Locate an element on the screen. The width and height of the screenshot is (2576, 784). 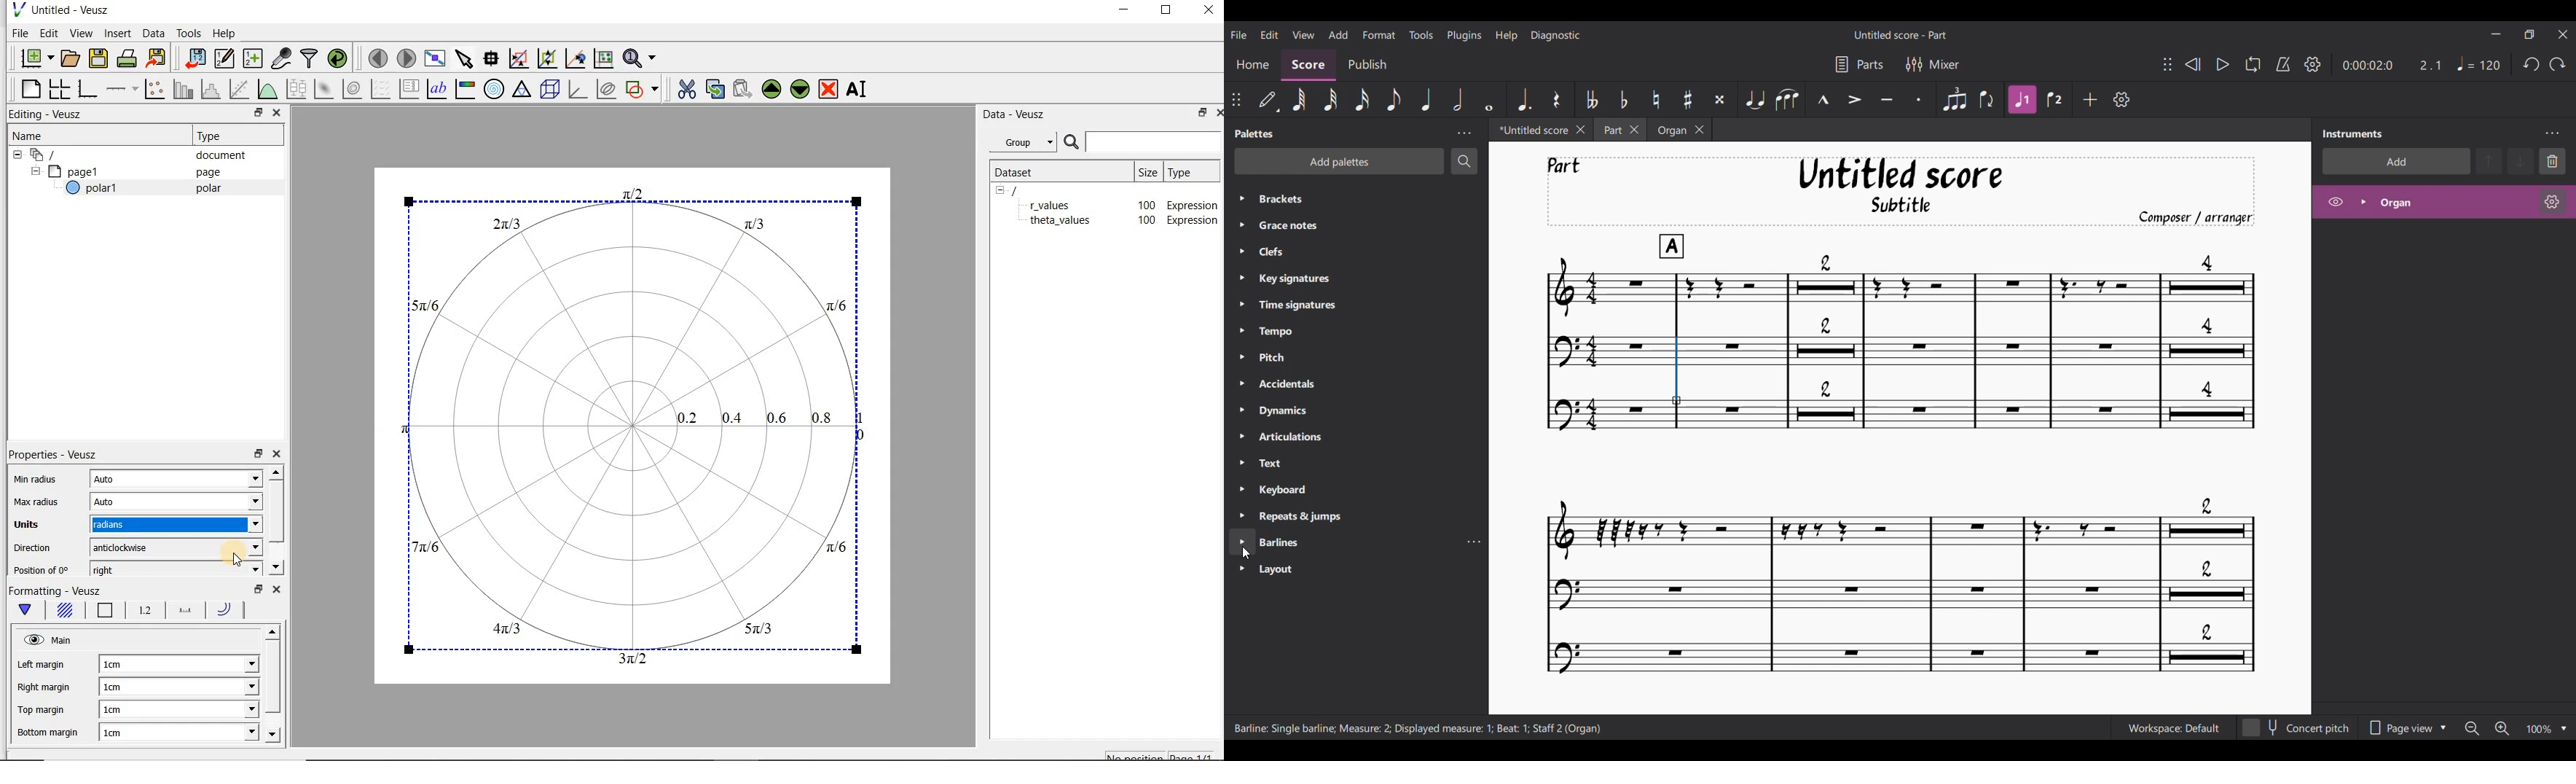
Data is located at coordinates (154, 33).